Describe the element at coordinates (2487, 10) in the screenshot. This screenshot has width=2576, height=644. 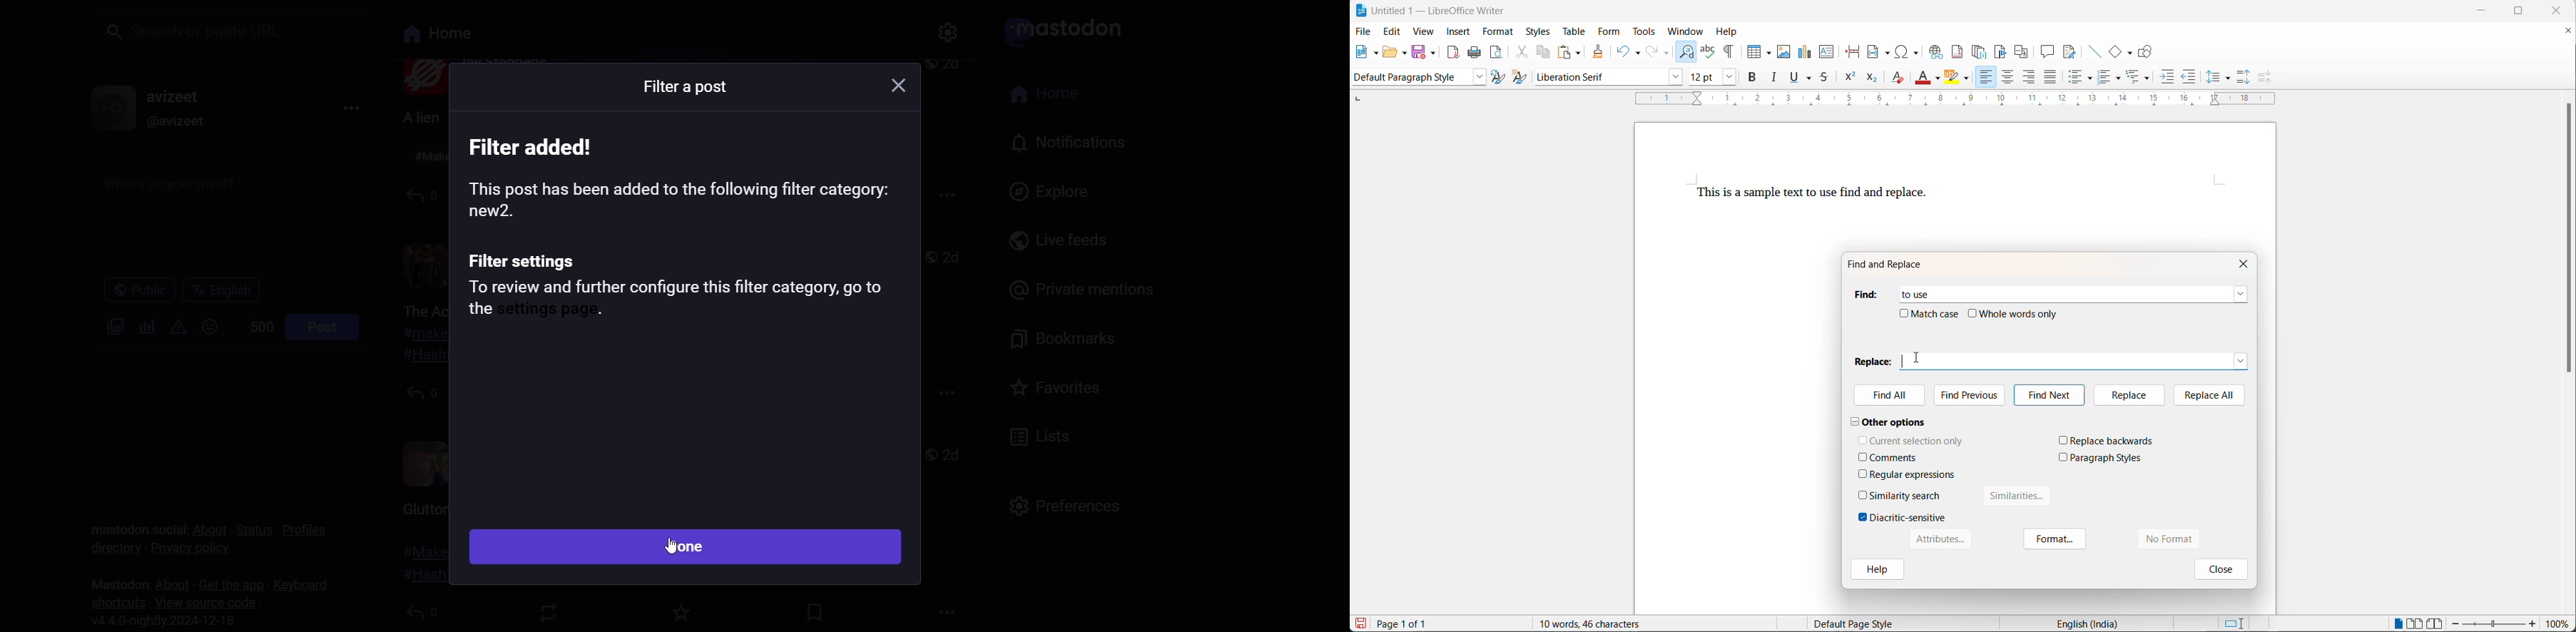
I see `minimize` at that location.